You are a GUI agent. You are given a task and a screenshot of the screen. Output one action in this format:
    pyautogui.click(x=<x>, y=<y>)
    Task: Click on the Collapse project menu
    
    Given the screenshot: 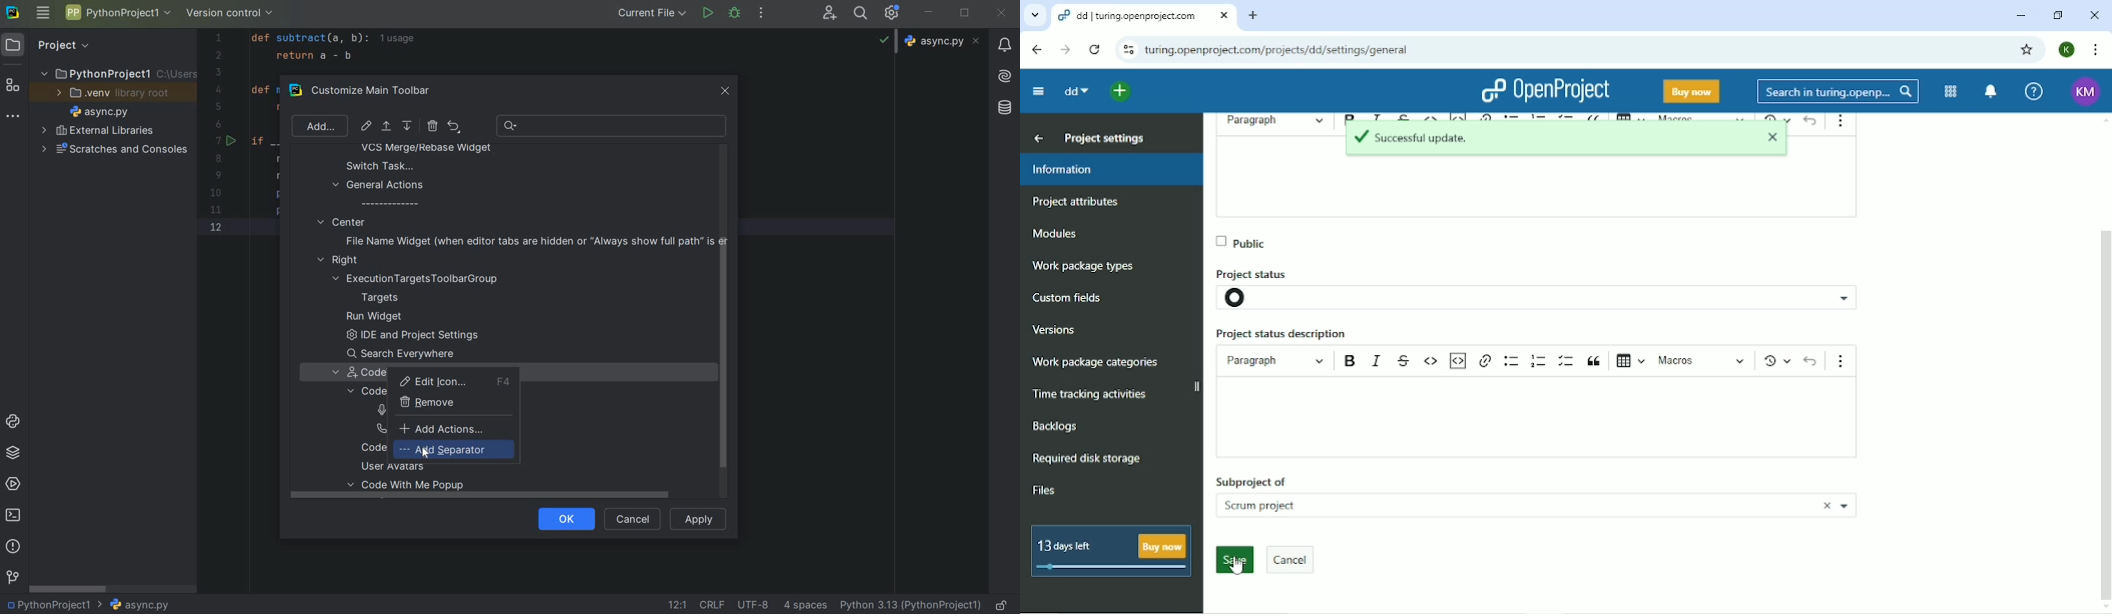 What is the action you would take?
    pyautogui.click(x=1039, y=92)
    